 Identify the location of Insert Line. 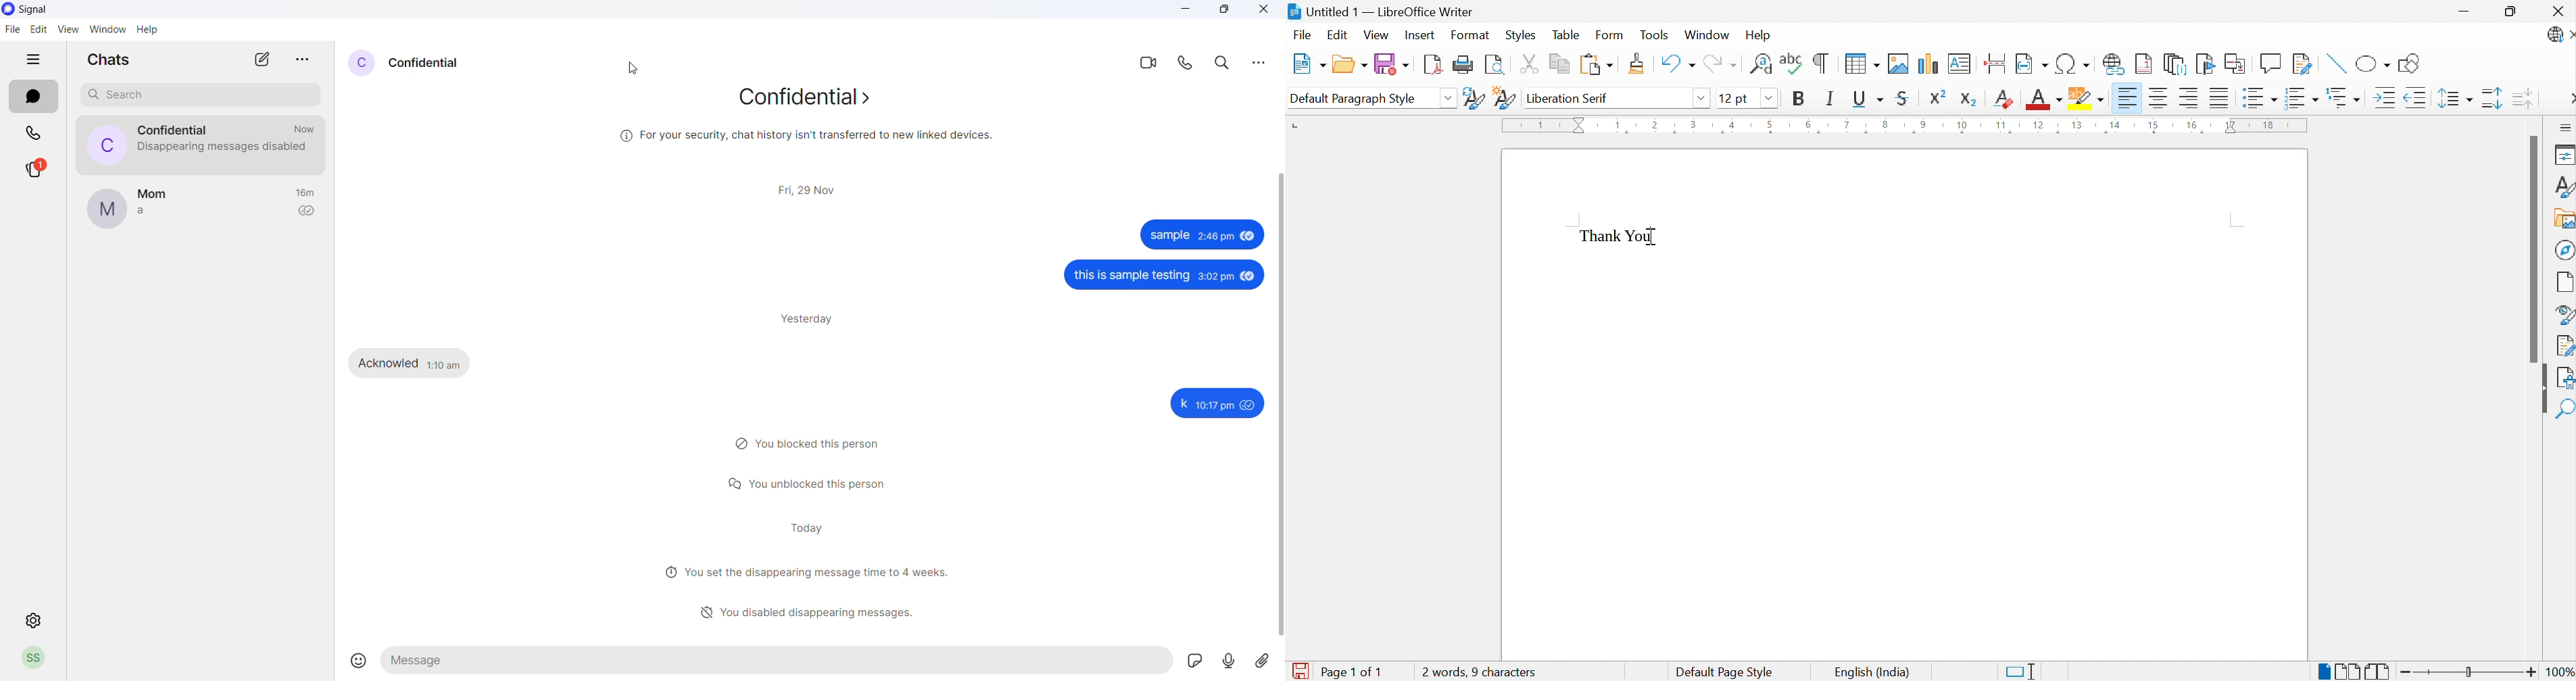
(2335, 64).